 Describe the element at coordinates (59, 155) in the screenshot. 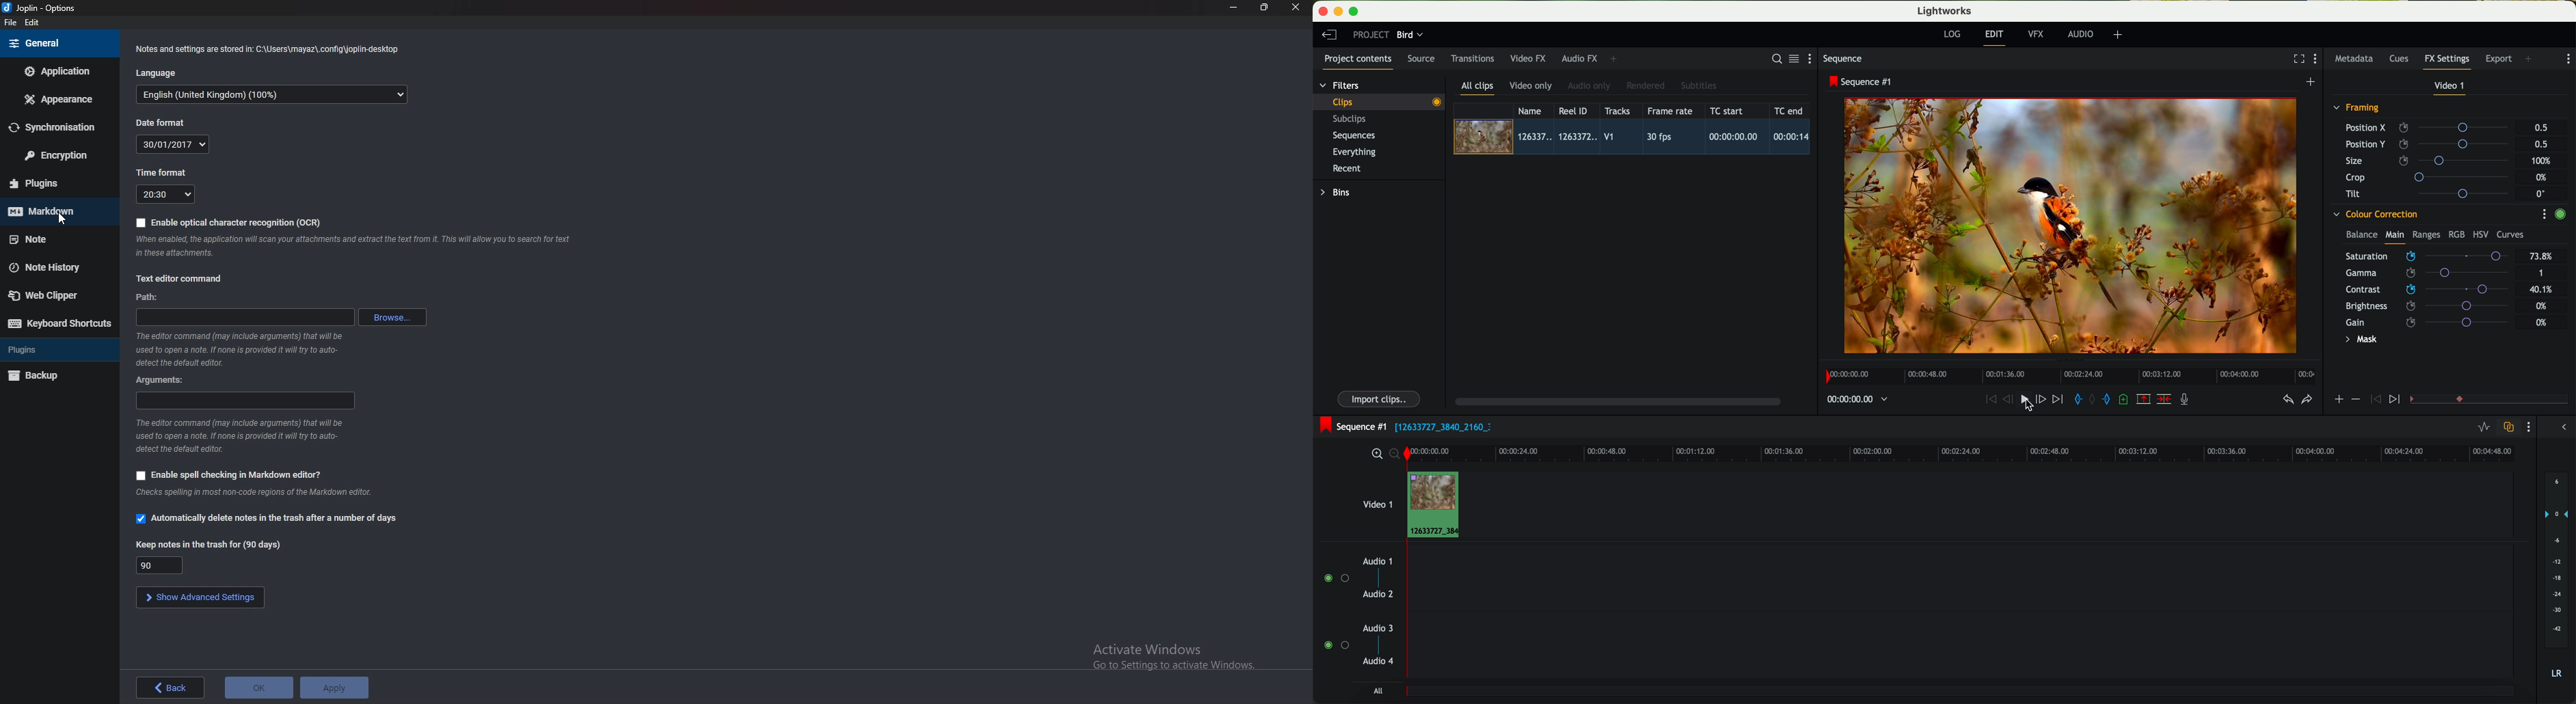

I see `Encryption` at that location.